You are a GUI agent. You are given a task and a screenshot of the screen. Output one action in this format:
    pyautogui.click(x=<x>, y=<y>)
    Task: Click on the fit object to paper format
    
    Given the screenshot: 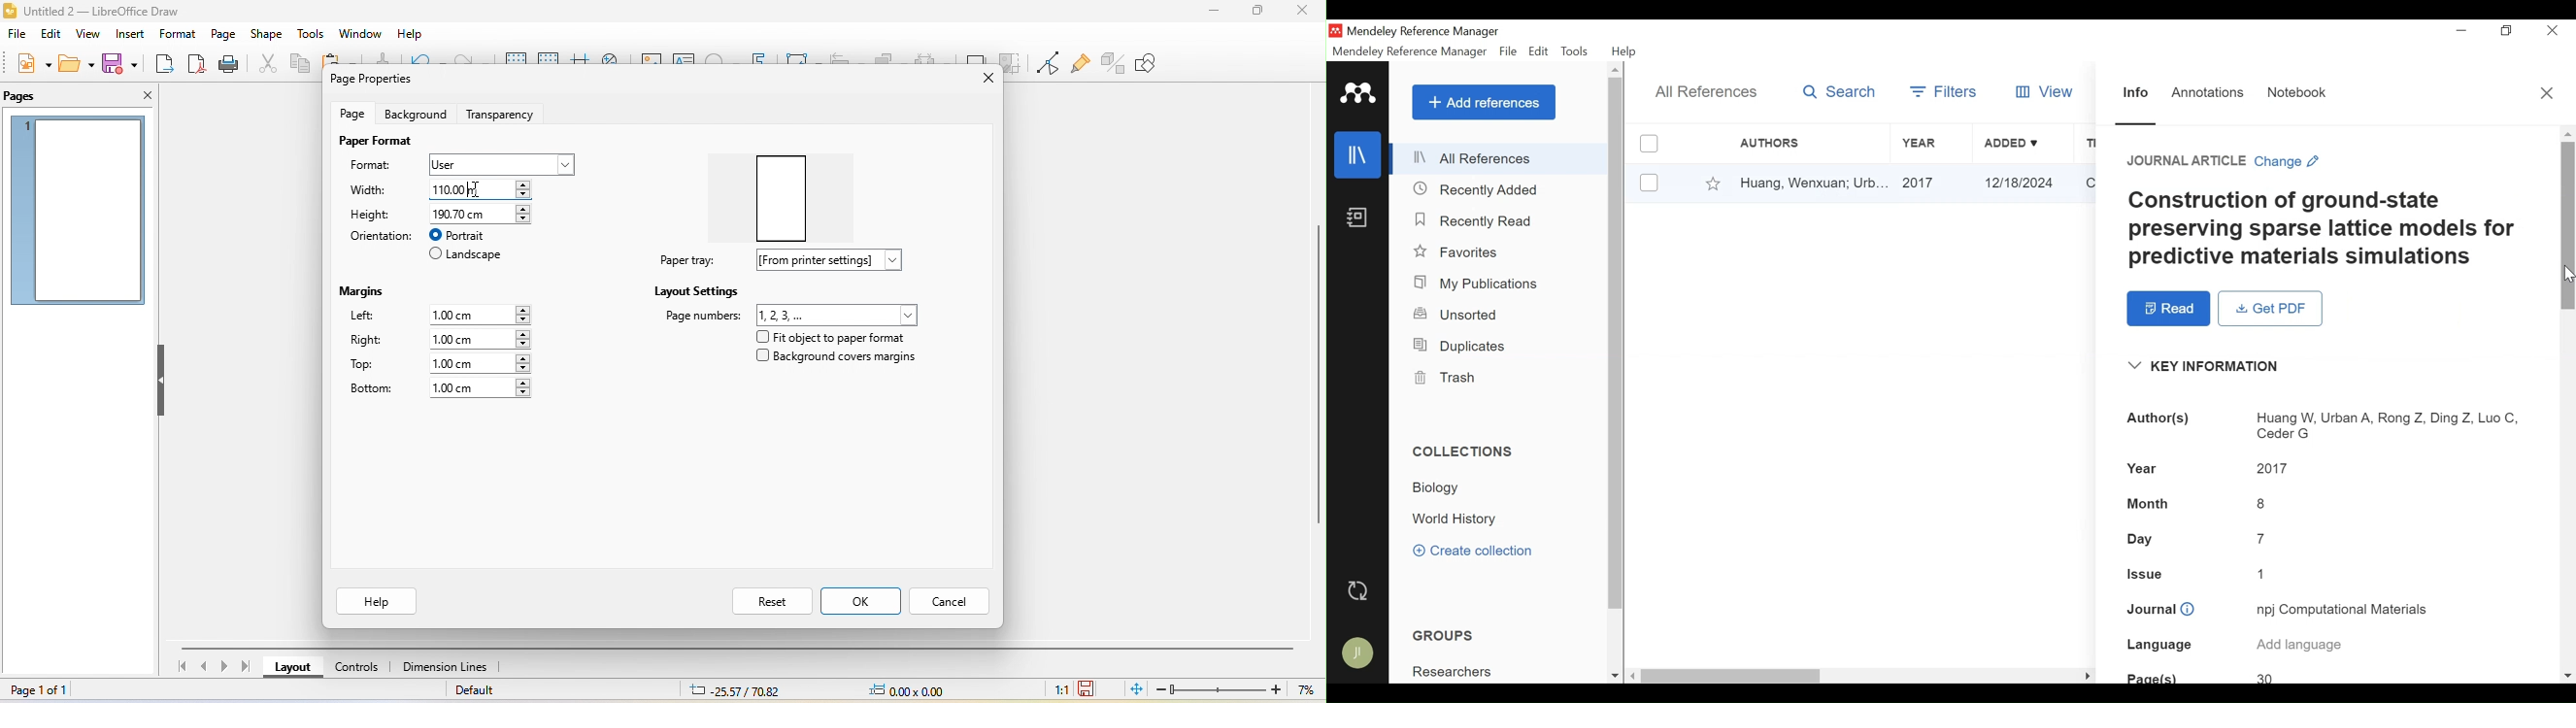 What is the action you would take?
    pyautogui.click(x=828, y=337)
    